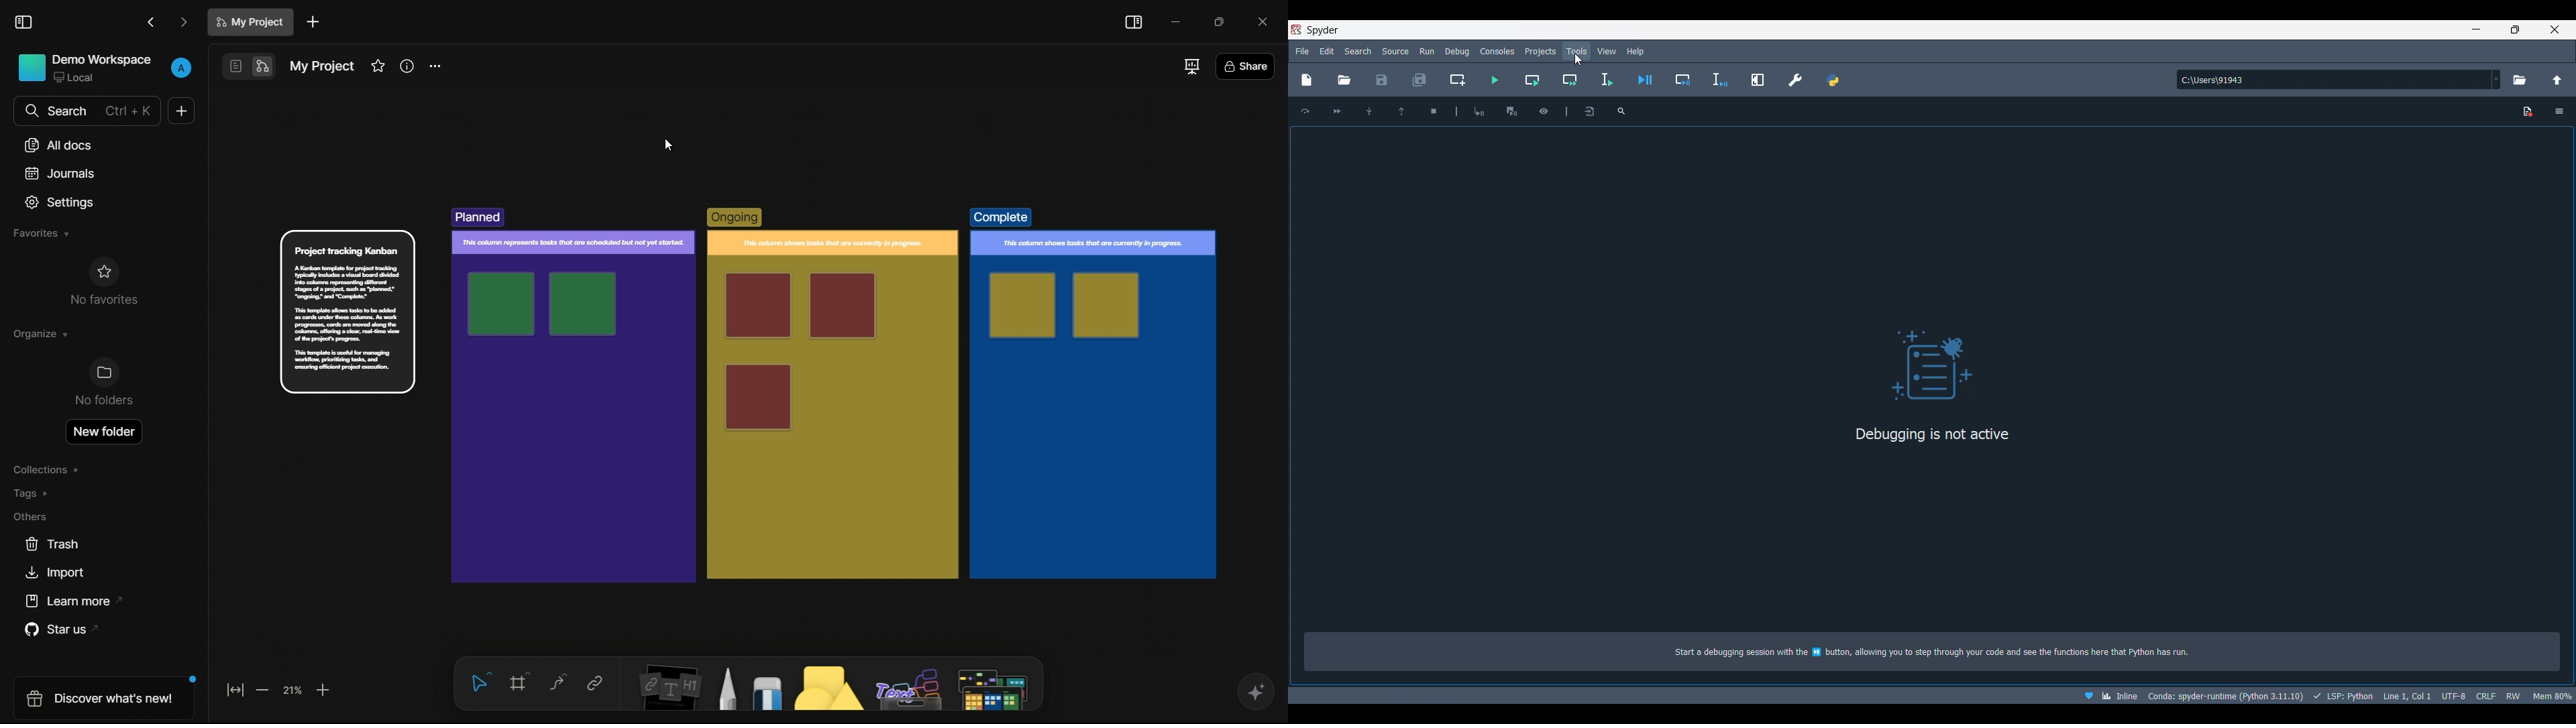  I want to click on PYTHONPATH manager, so click(1833, 80).